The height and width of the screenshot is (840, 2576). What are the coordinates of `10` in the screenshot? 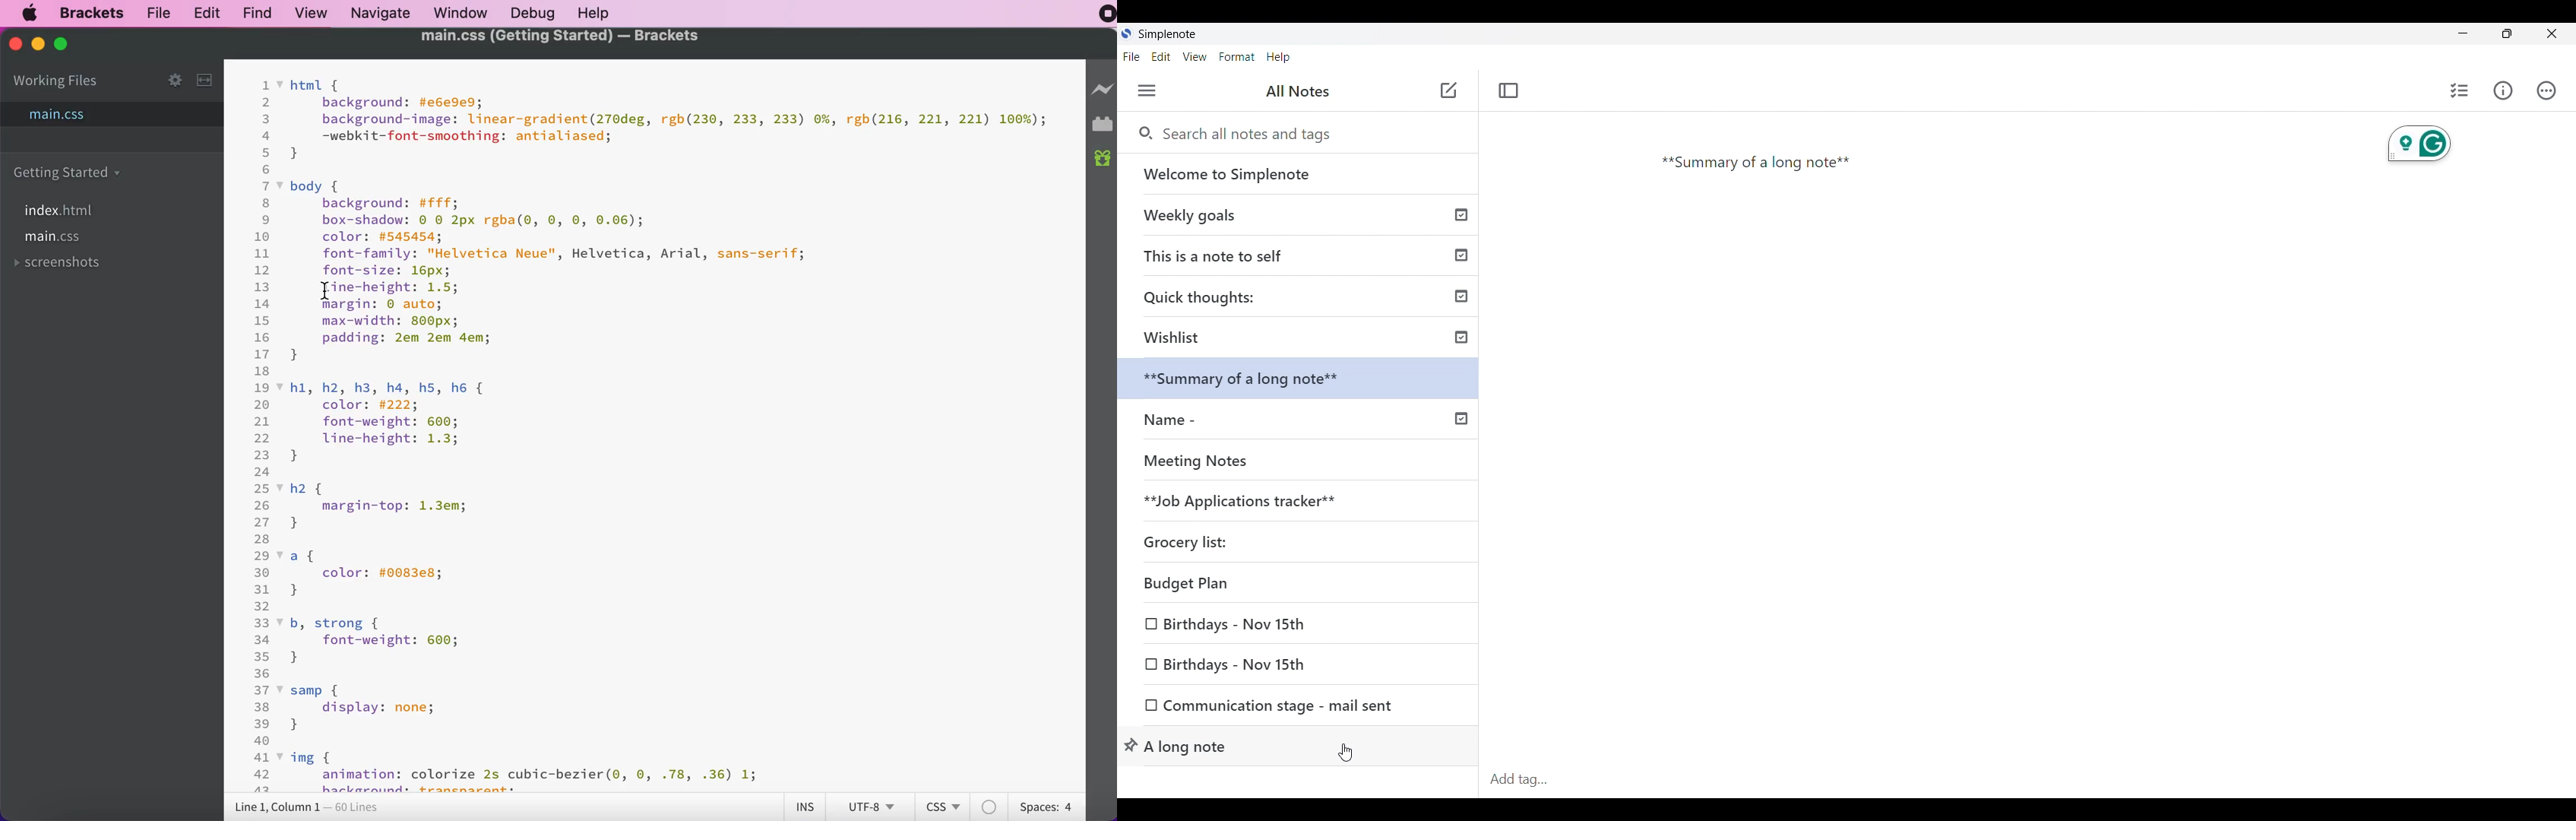 It's located at (263, 237).